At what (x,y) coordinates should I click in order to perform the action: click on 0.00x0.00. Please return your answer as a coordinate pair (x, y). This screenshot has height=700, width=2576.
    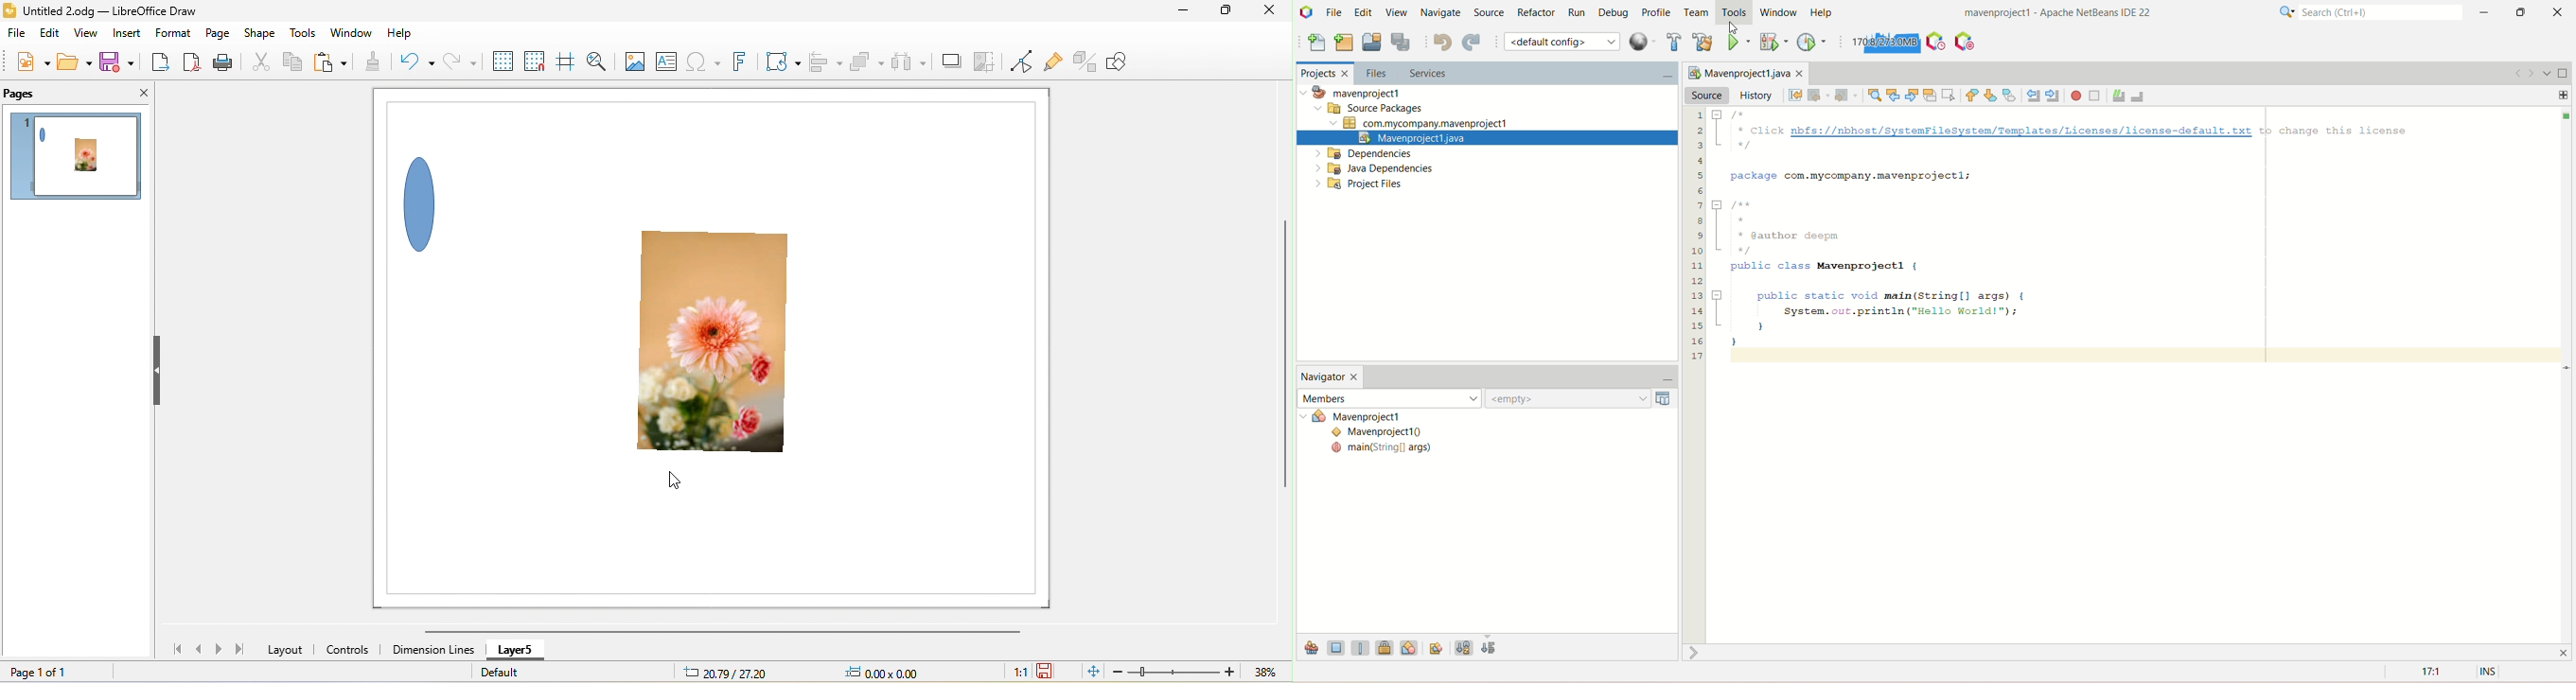
    Looking at the image, I should click on (880, 672).